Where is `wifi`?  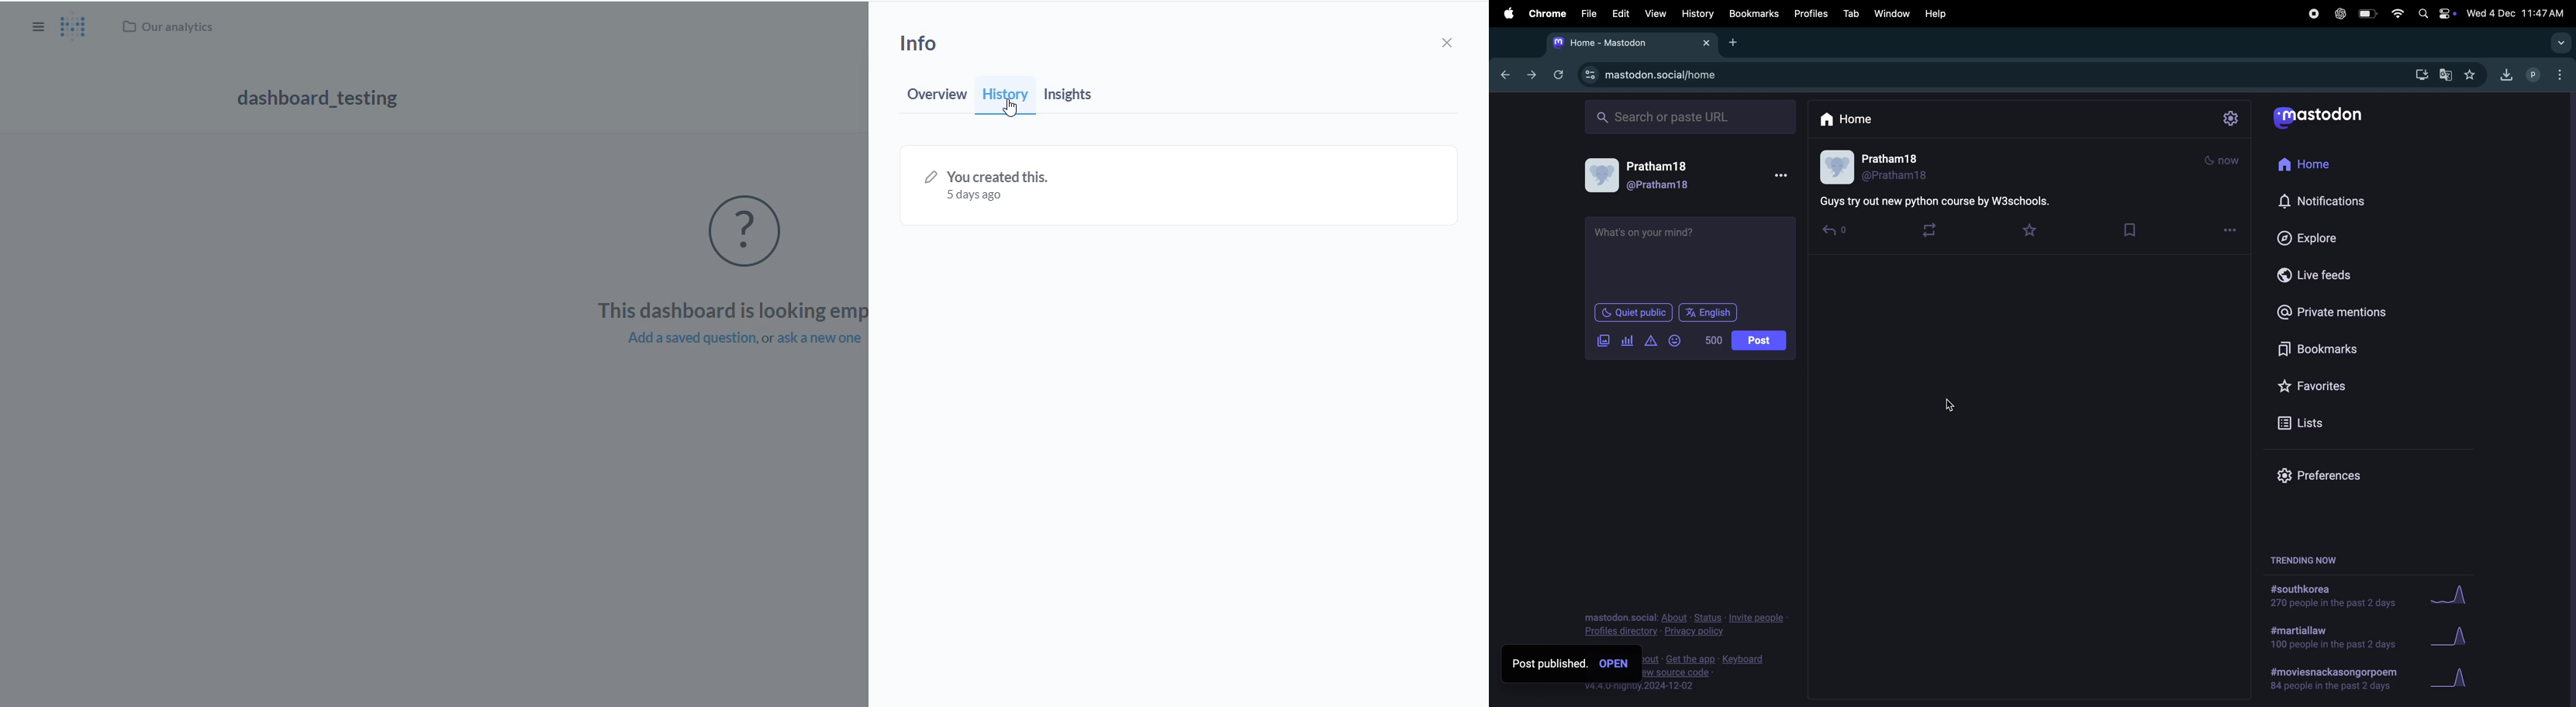 wifi is located at coordinates (2397, 12).